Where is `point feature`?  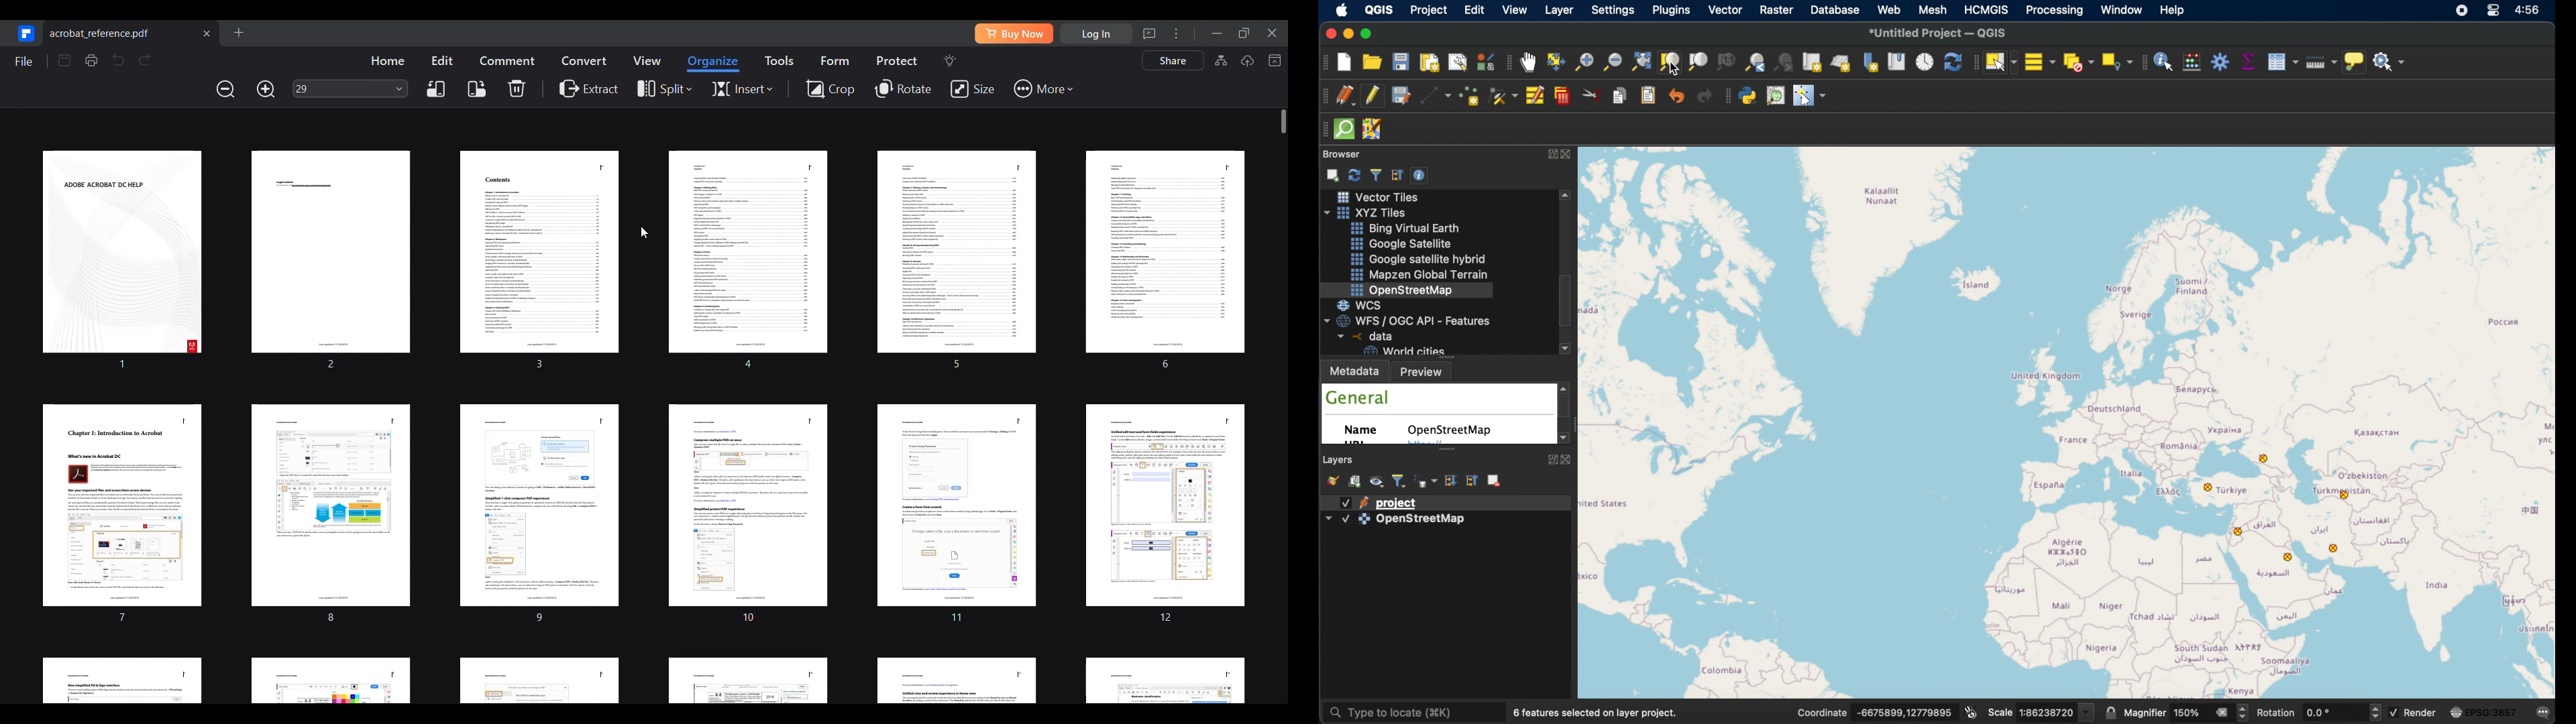
point feature is located at coordinates (2287, 558).